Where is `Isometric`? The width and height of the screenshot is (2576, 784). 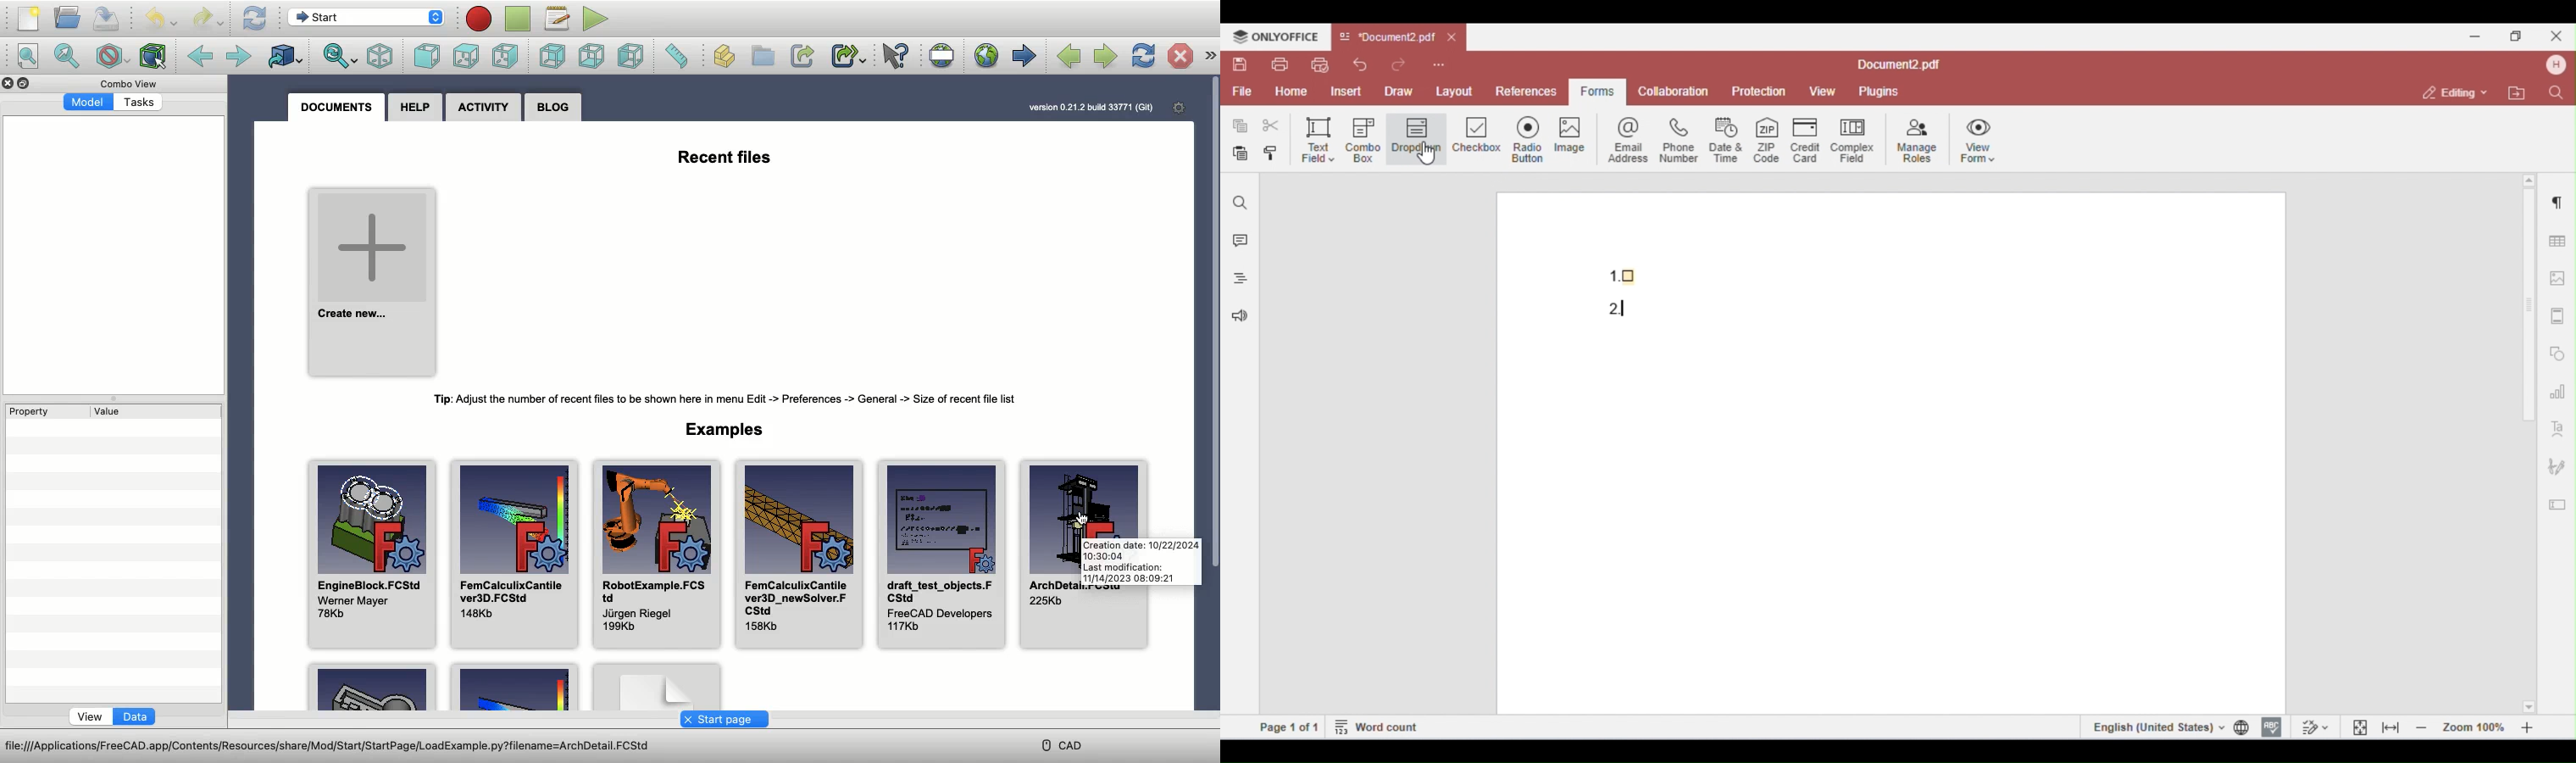
Isometric is located at coordinates (379, 56).